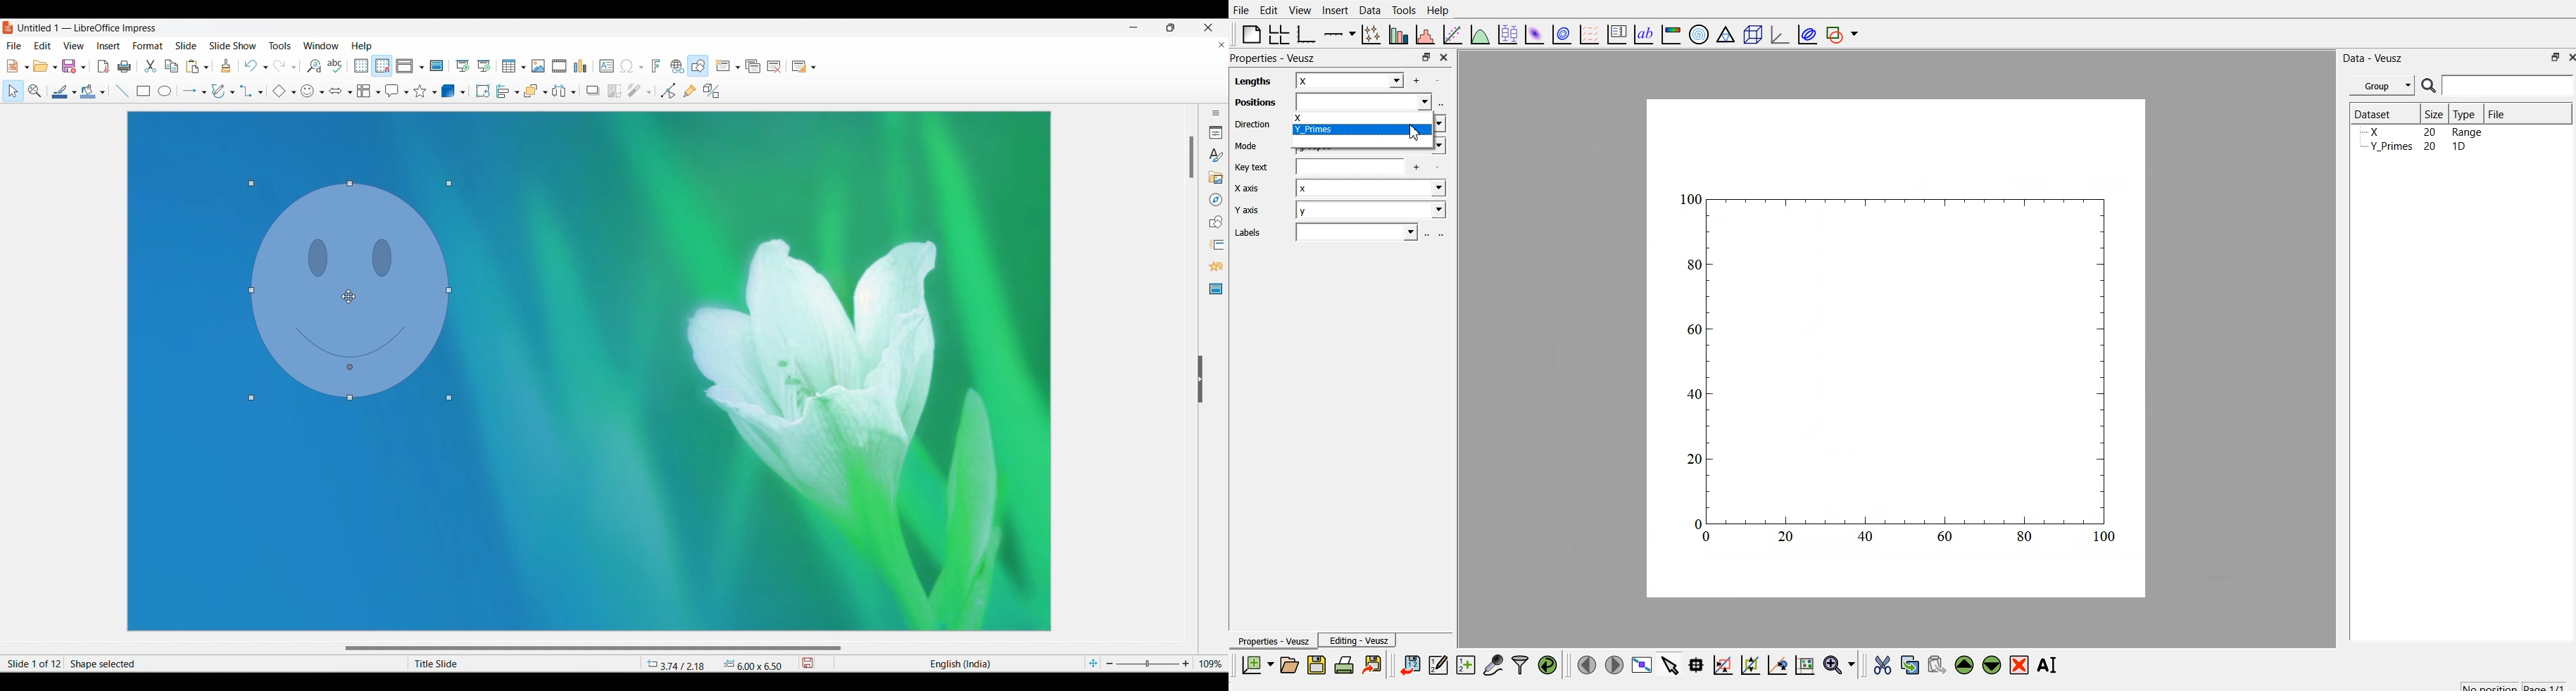 The width and height of the screenshot is (2576, 700). Describe the element at coordinates (435, 93) in the screenshot. I see `Star and banner options` at that location.